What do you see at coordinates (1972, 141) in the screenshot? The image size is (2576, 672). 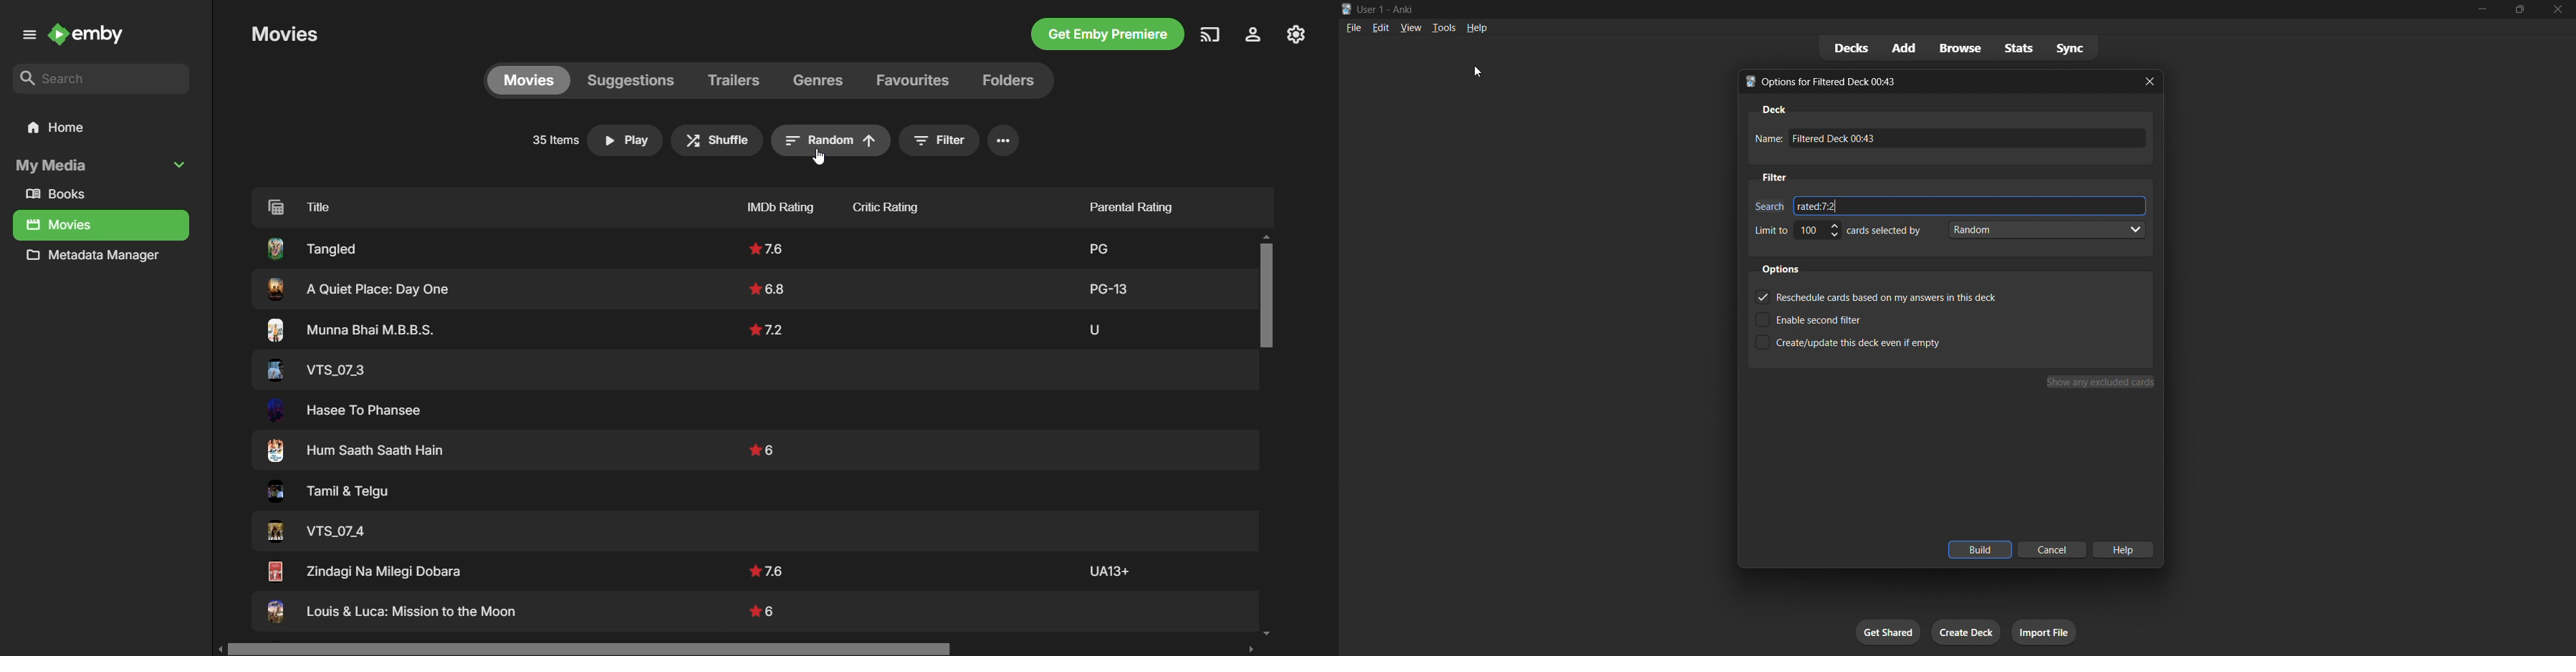 I see `filtered deck 00:43` at bounding box center [1972, 141].